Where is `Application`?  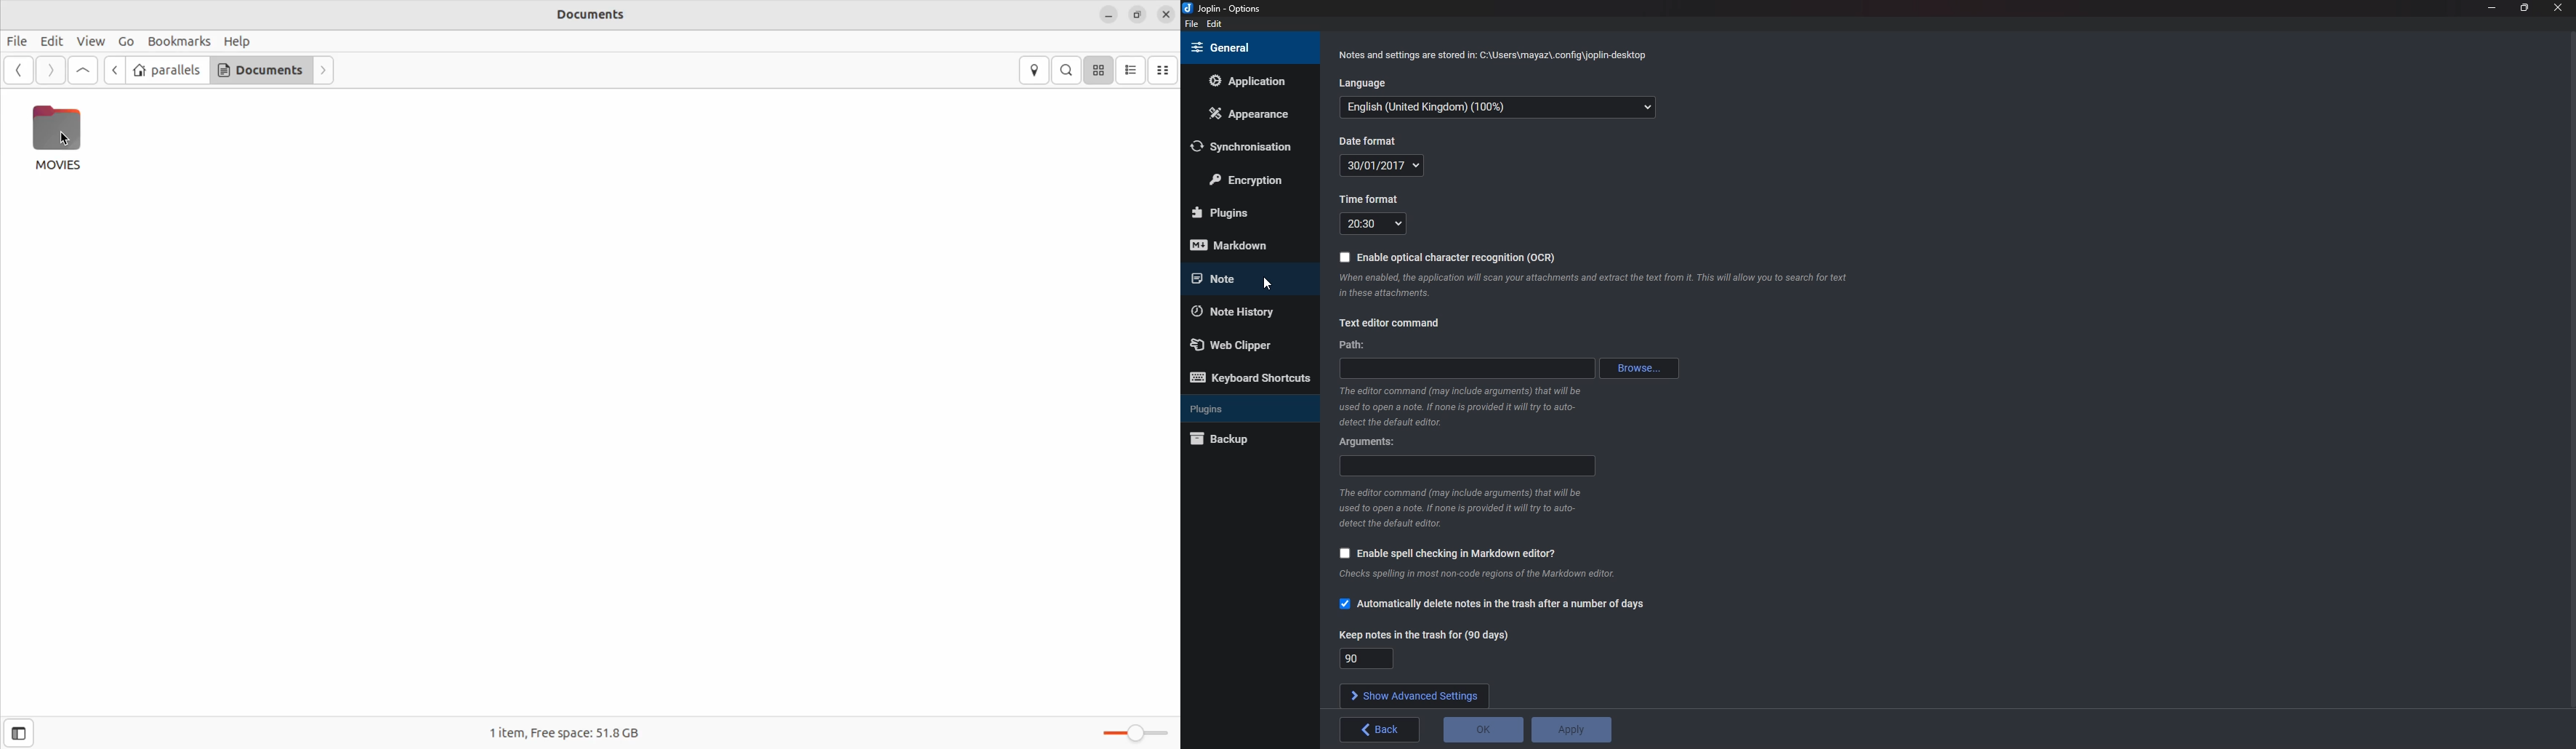
Application is located at coordinates (1252, 81).